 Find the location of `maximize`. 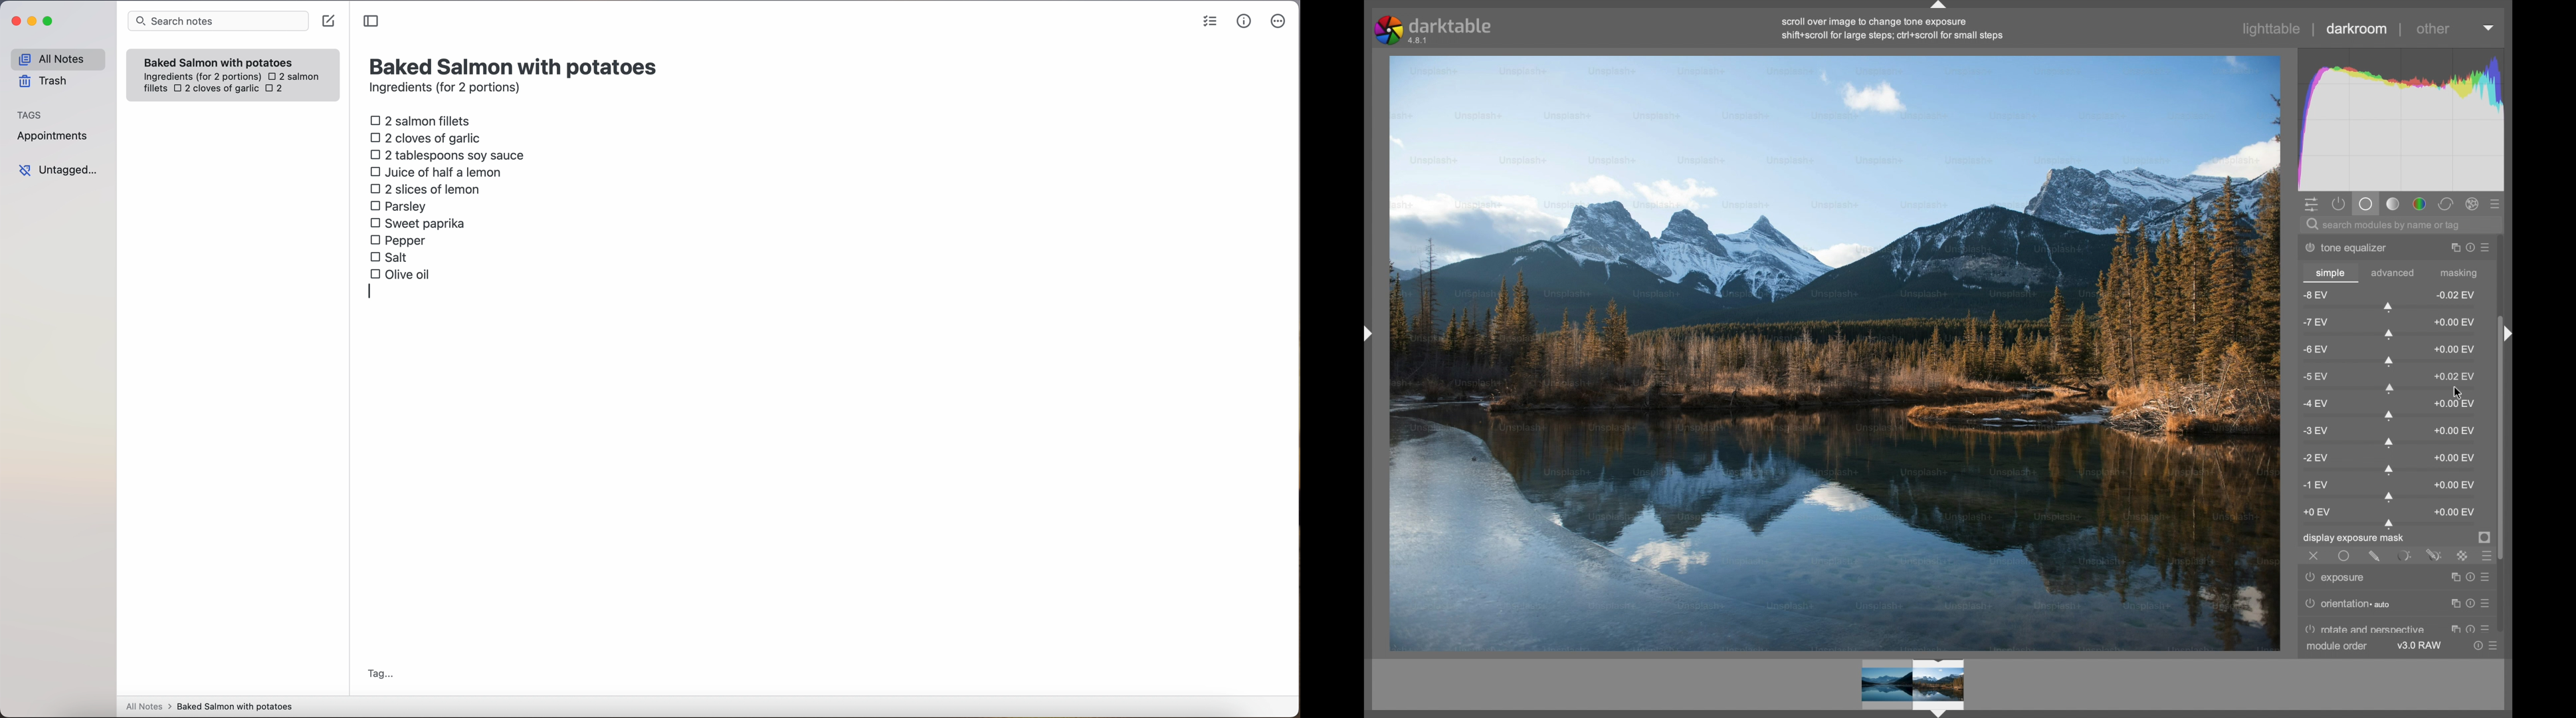

maximize is located at coordinates (50, 21).